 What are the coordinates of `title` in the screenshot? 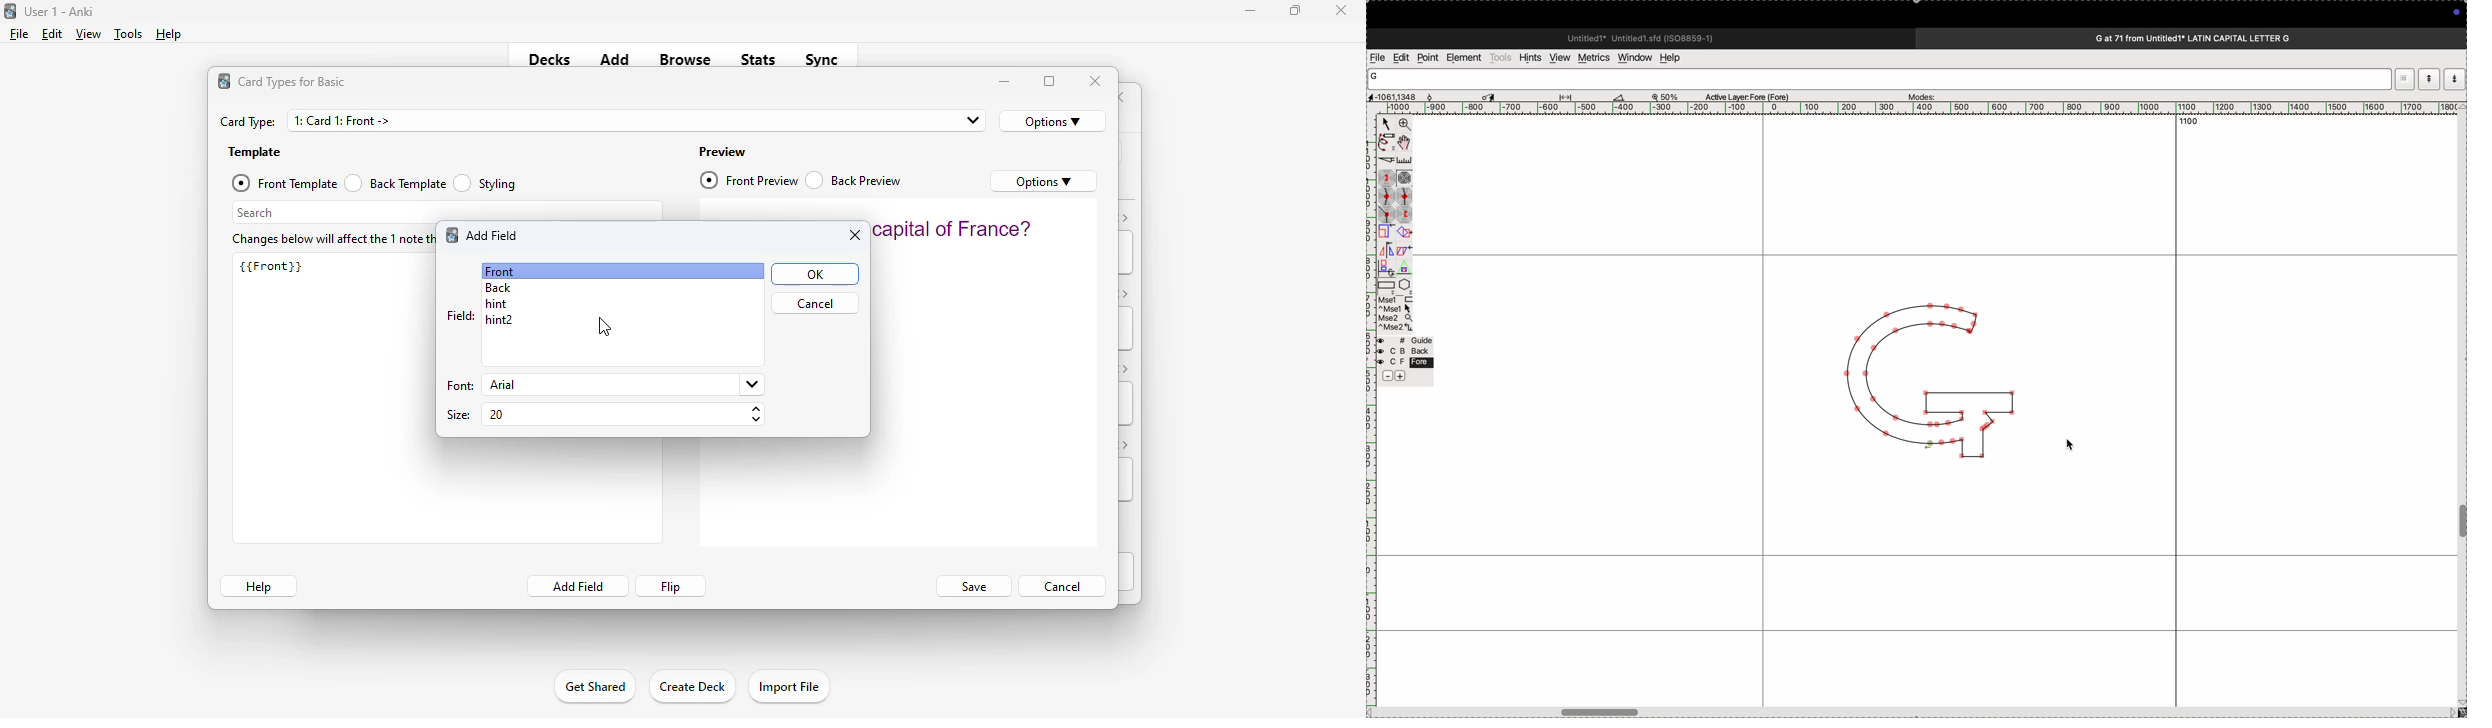 It's located at (60, 11).